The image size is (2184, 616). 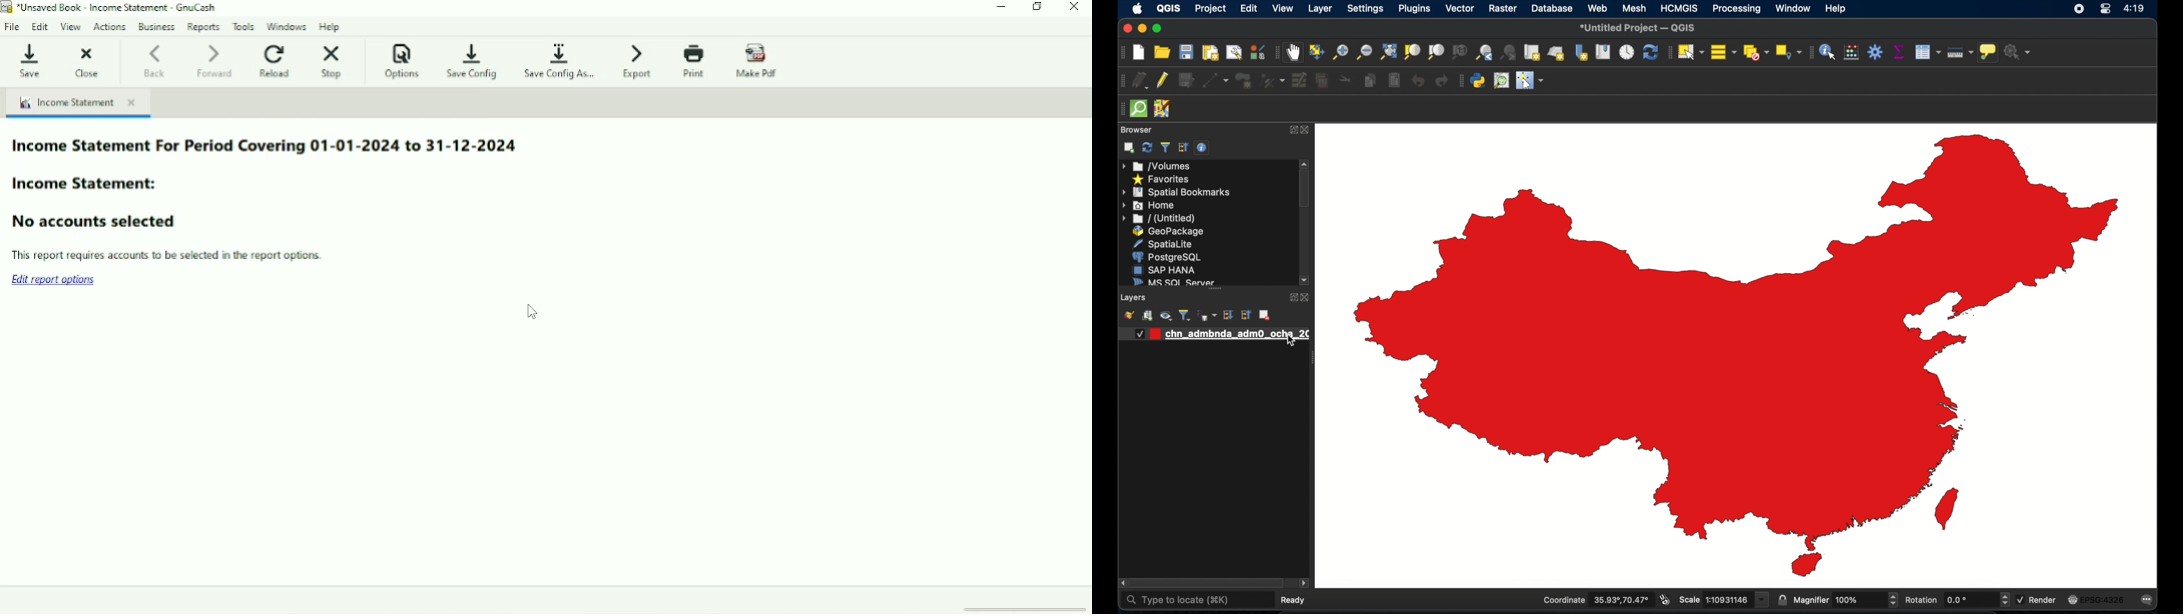 I want to click on style manager, so click(x=1257, y=52).